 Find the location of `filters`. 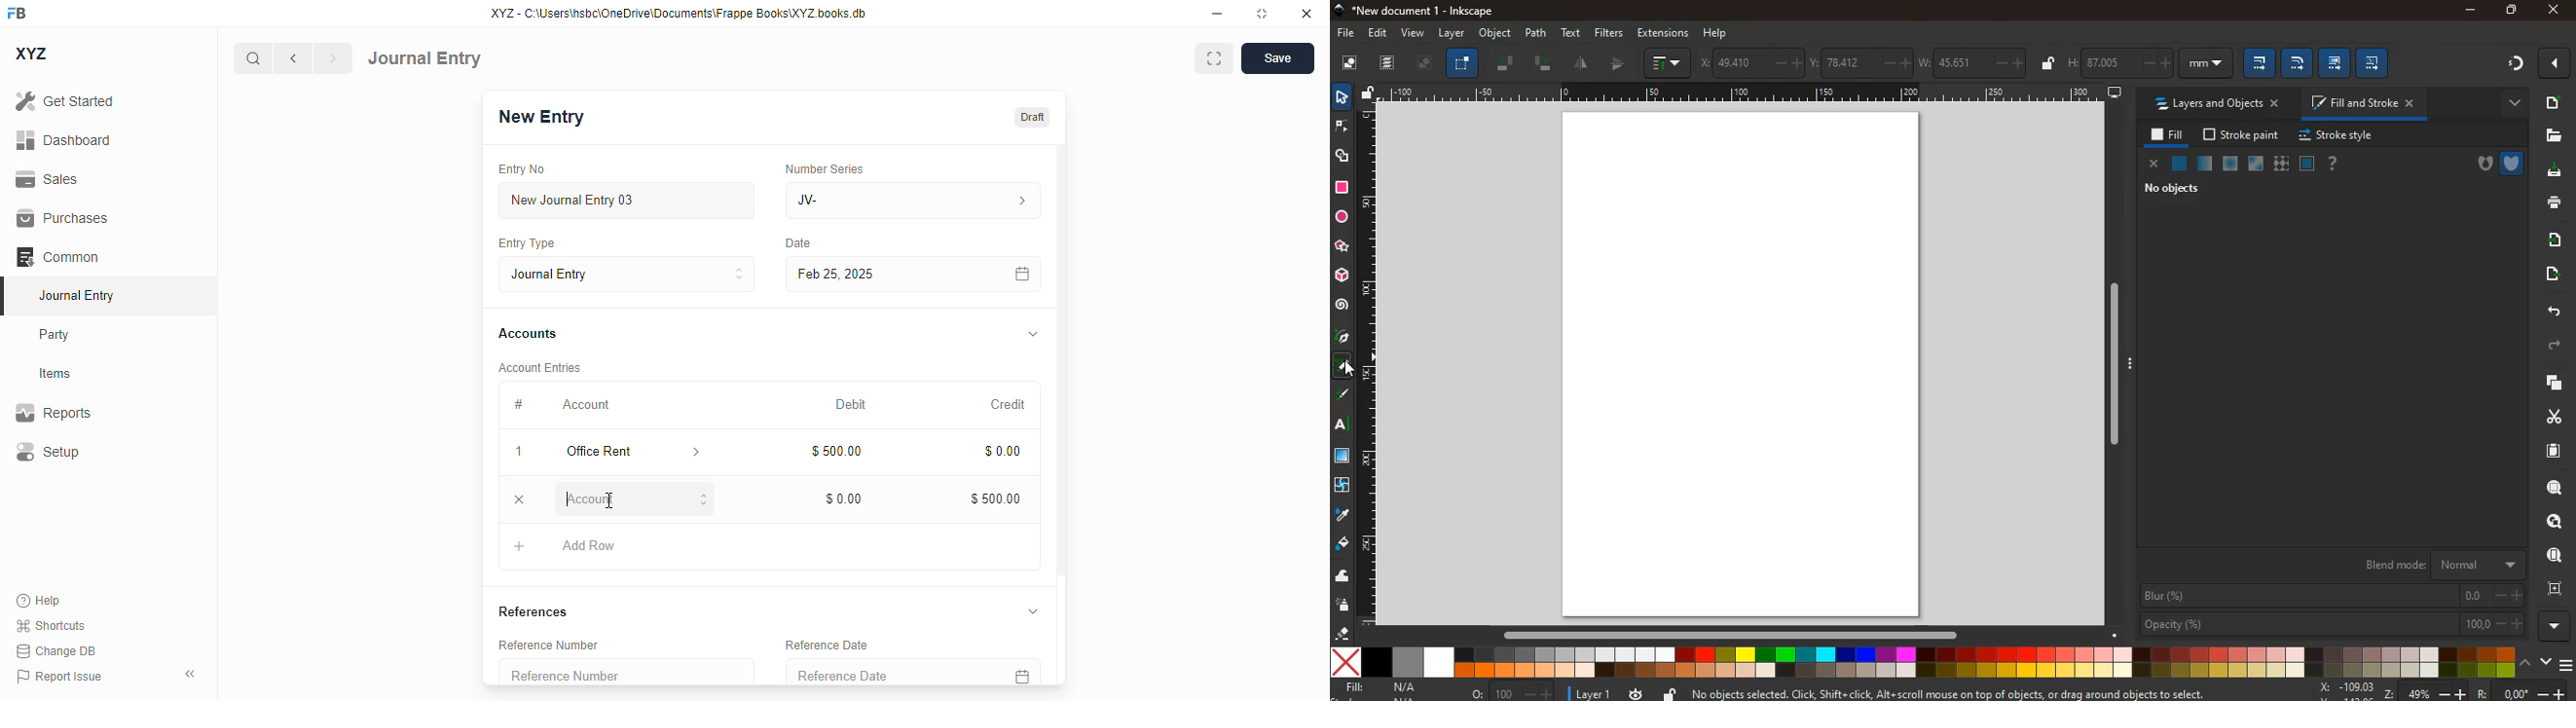

filters is located at coordinates (1609, 33).